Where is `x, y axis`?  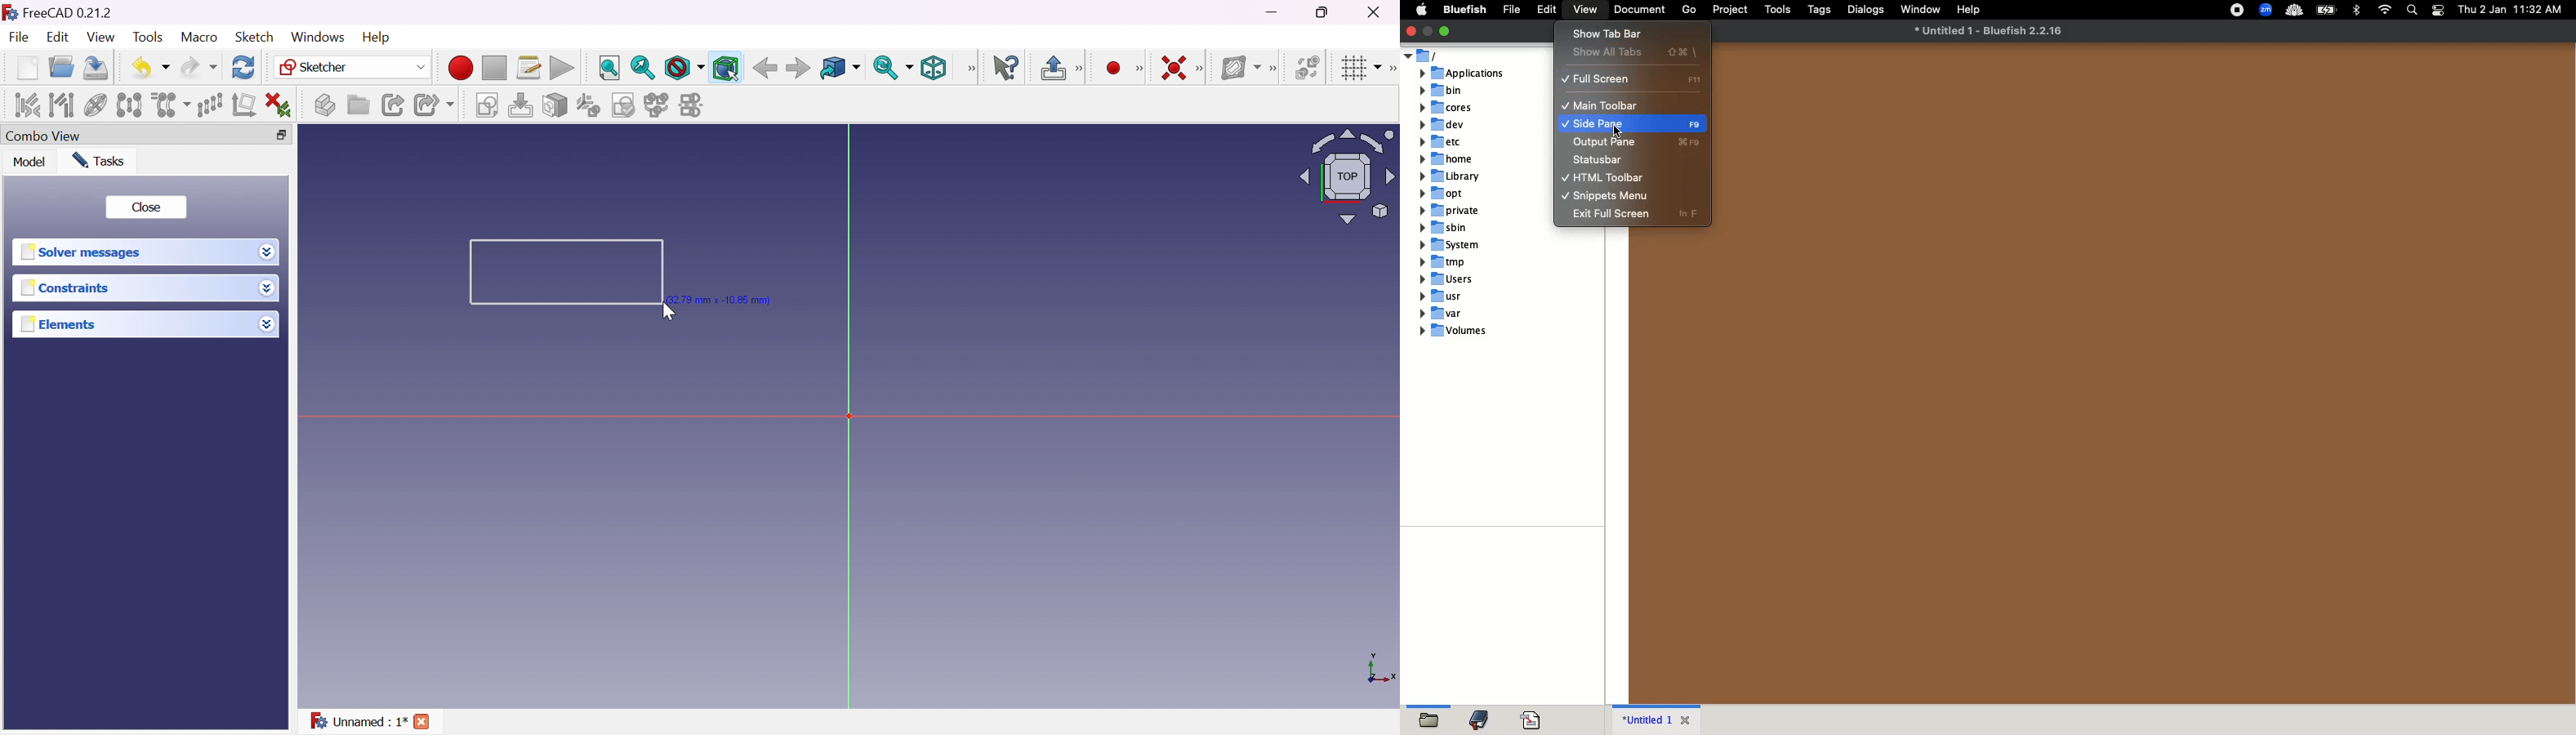 x, y axis is located at coordinates (1379, 669).